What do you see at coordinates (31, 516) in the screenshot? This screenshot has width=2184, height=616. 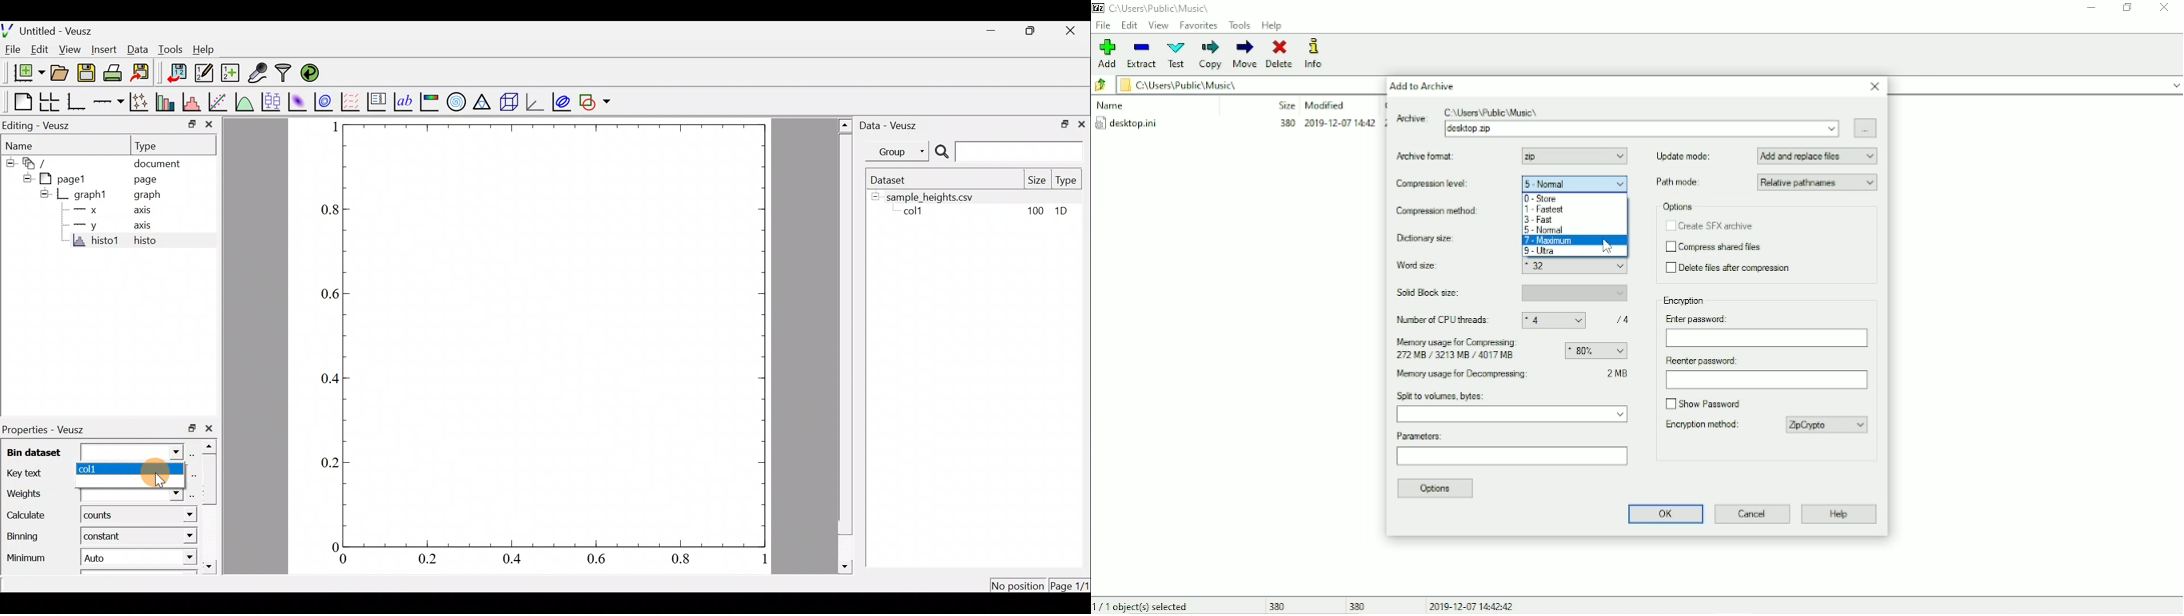 I see `Calculate` at bounding box center [31, 516].